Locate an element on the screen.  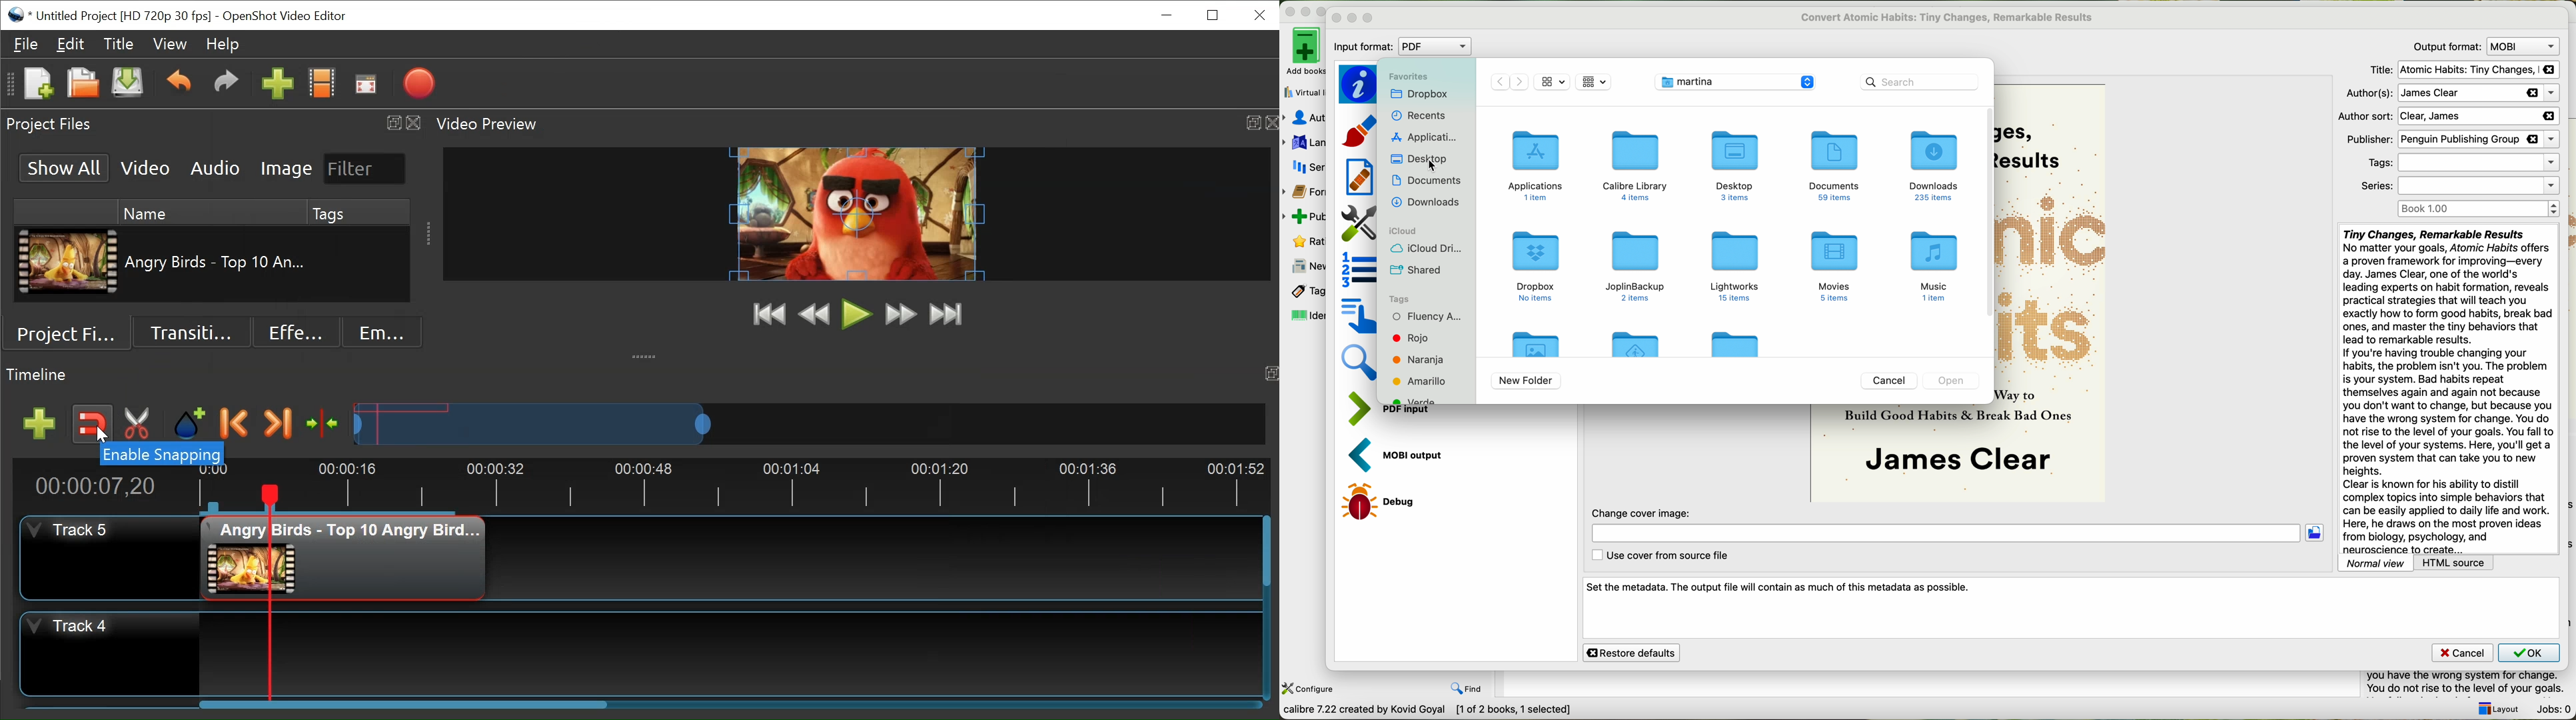
click on desktop is located at coordinates (1419, 160).